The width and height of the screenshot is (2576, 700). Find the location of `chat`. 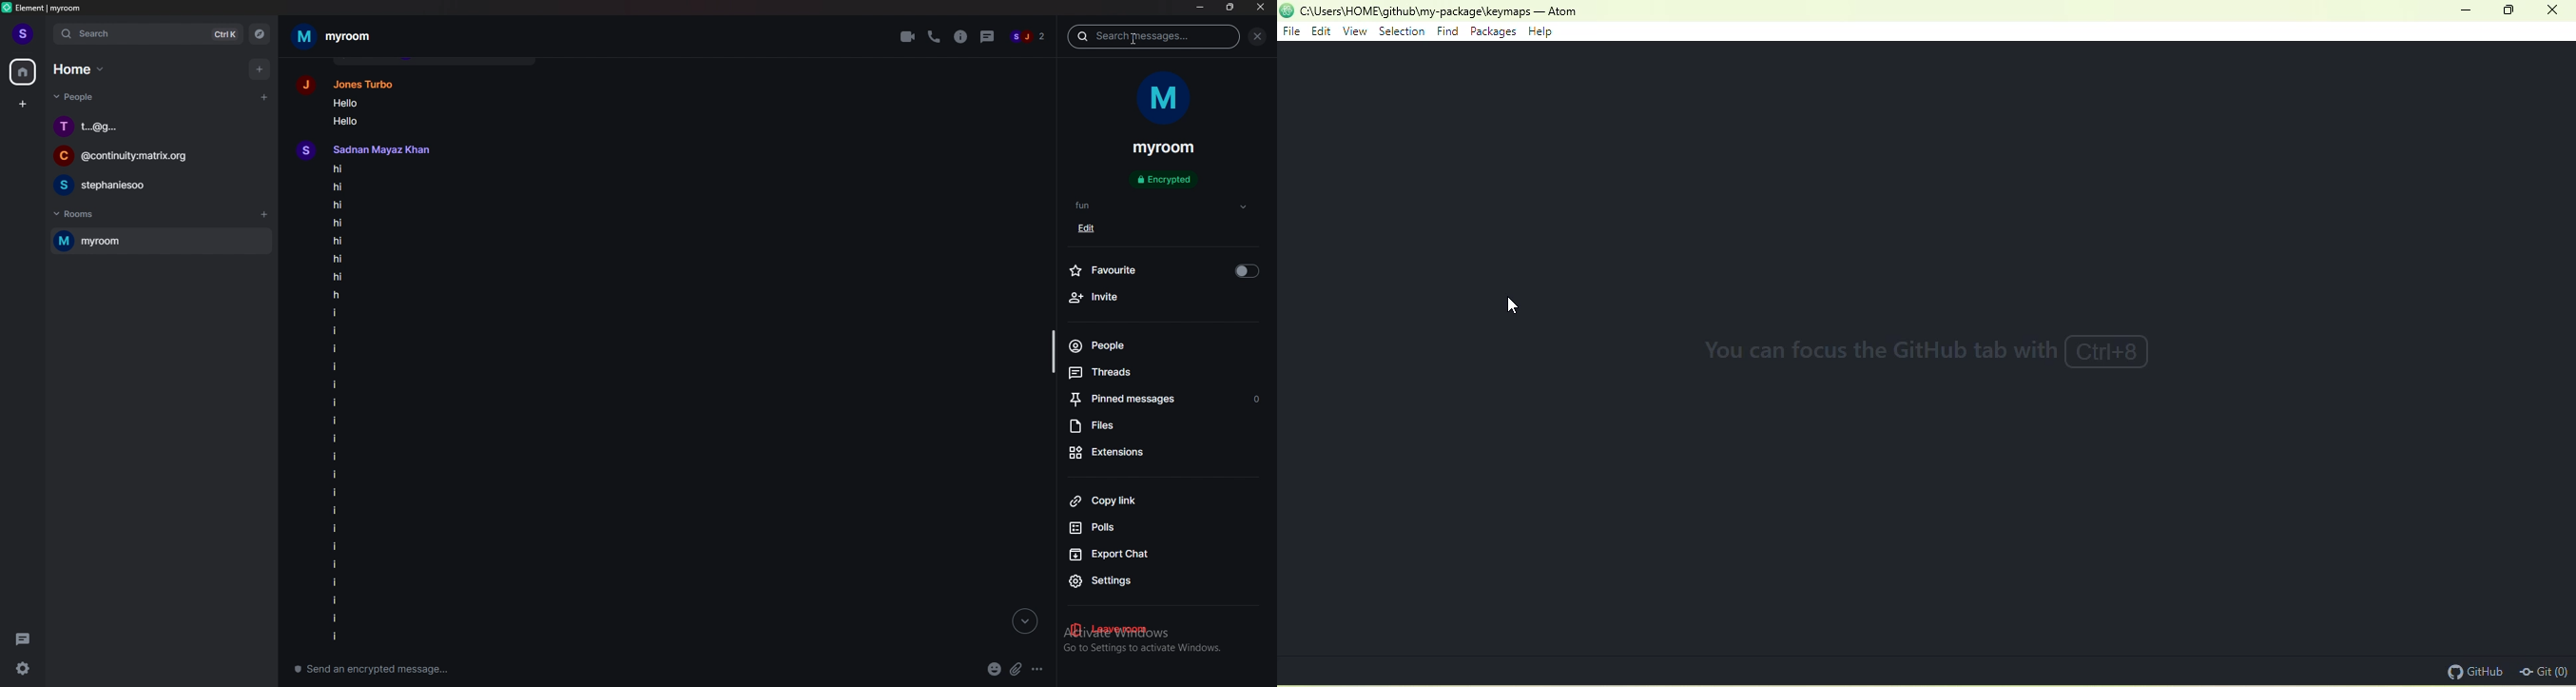

chat is located at coordinates (158, 185).